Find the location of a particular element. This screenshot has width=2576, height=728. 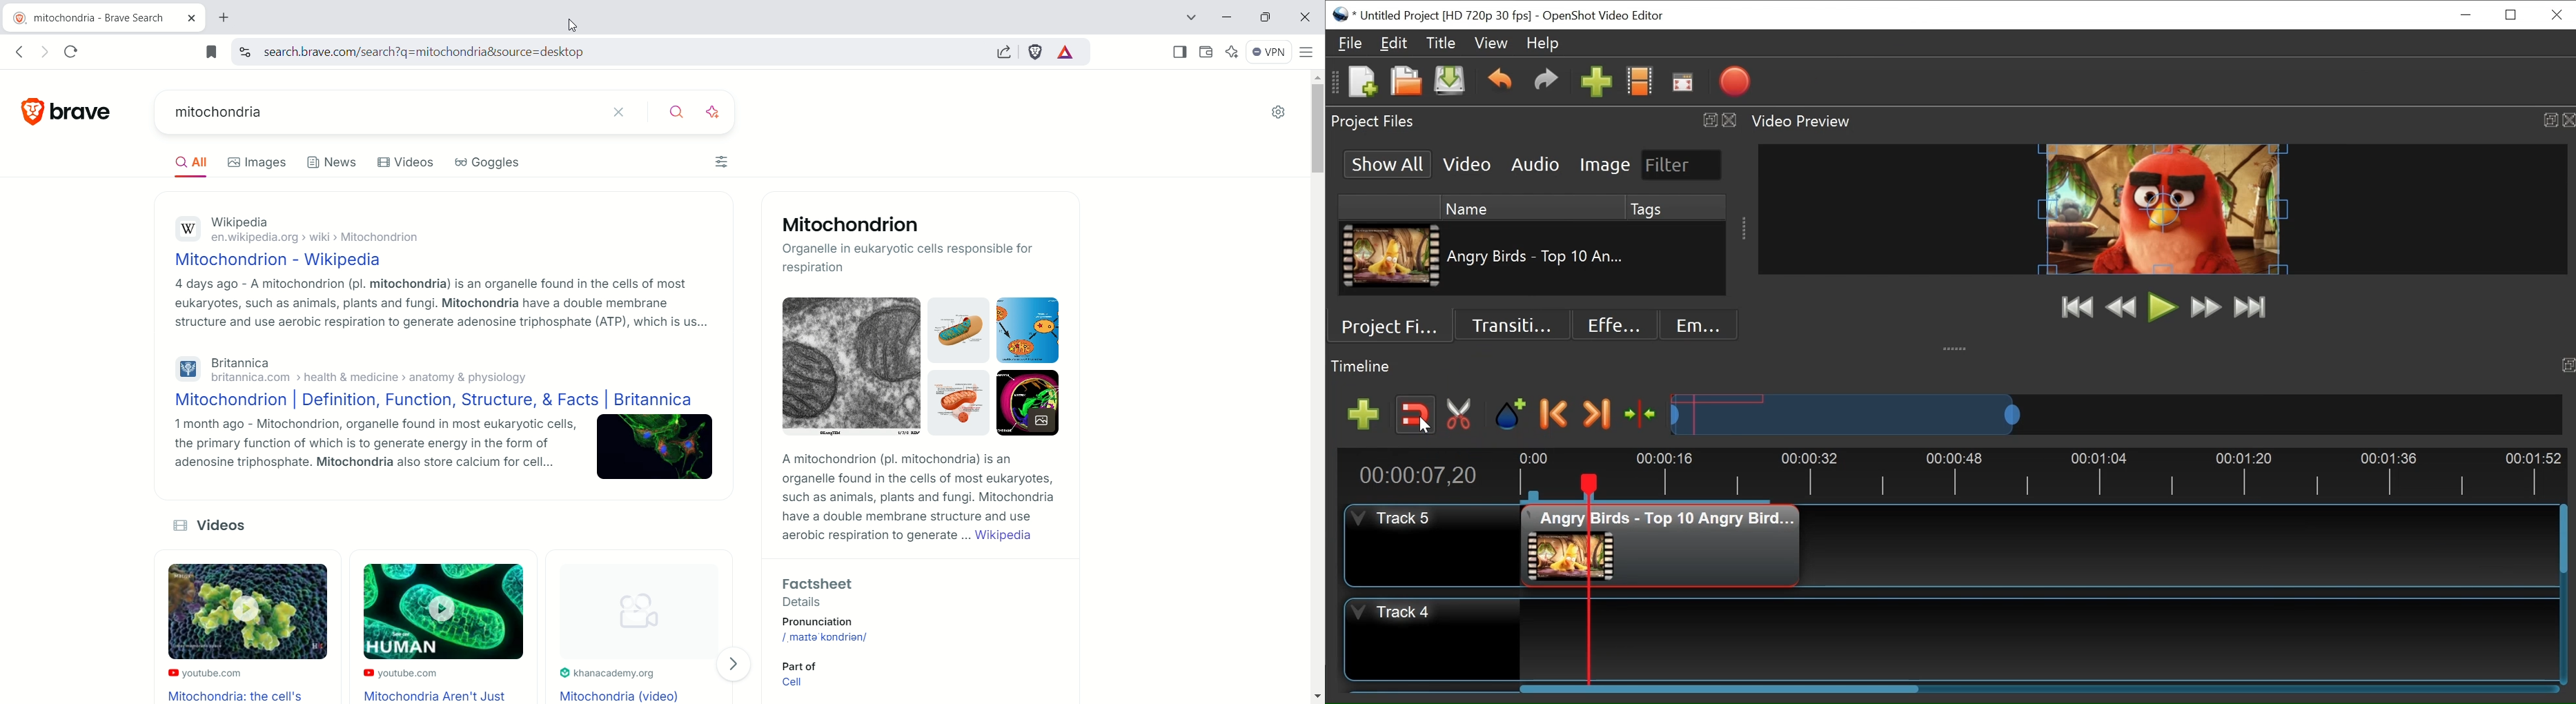

Snap is located at coordinates (1413, 415).